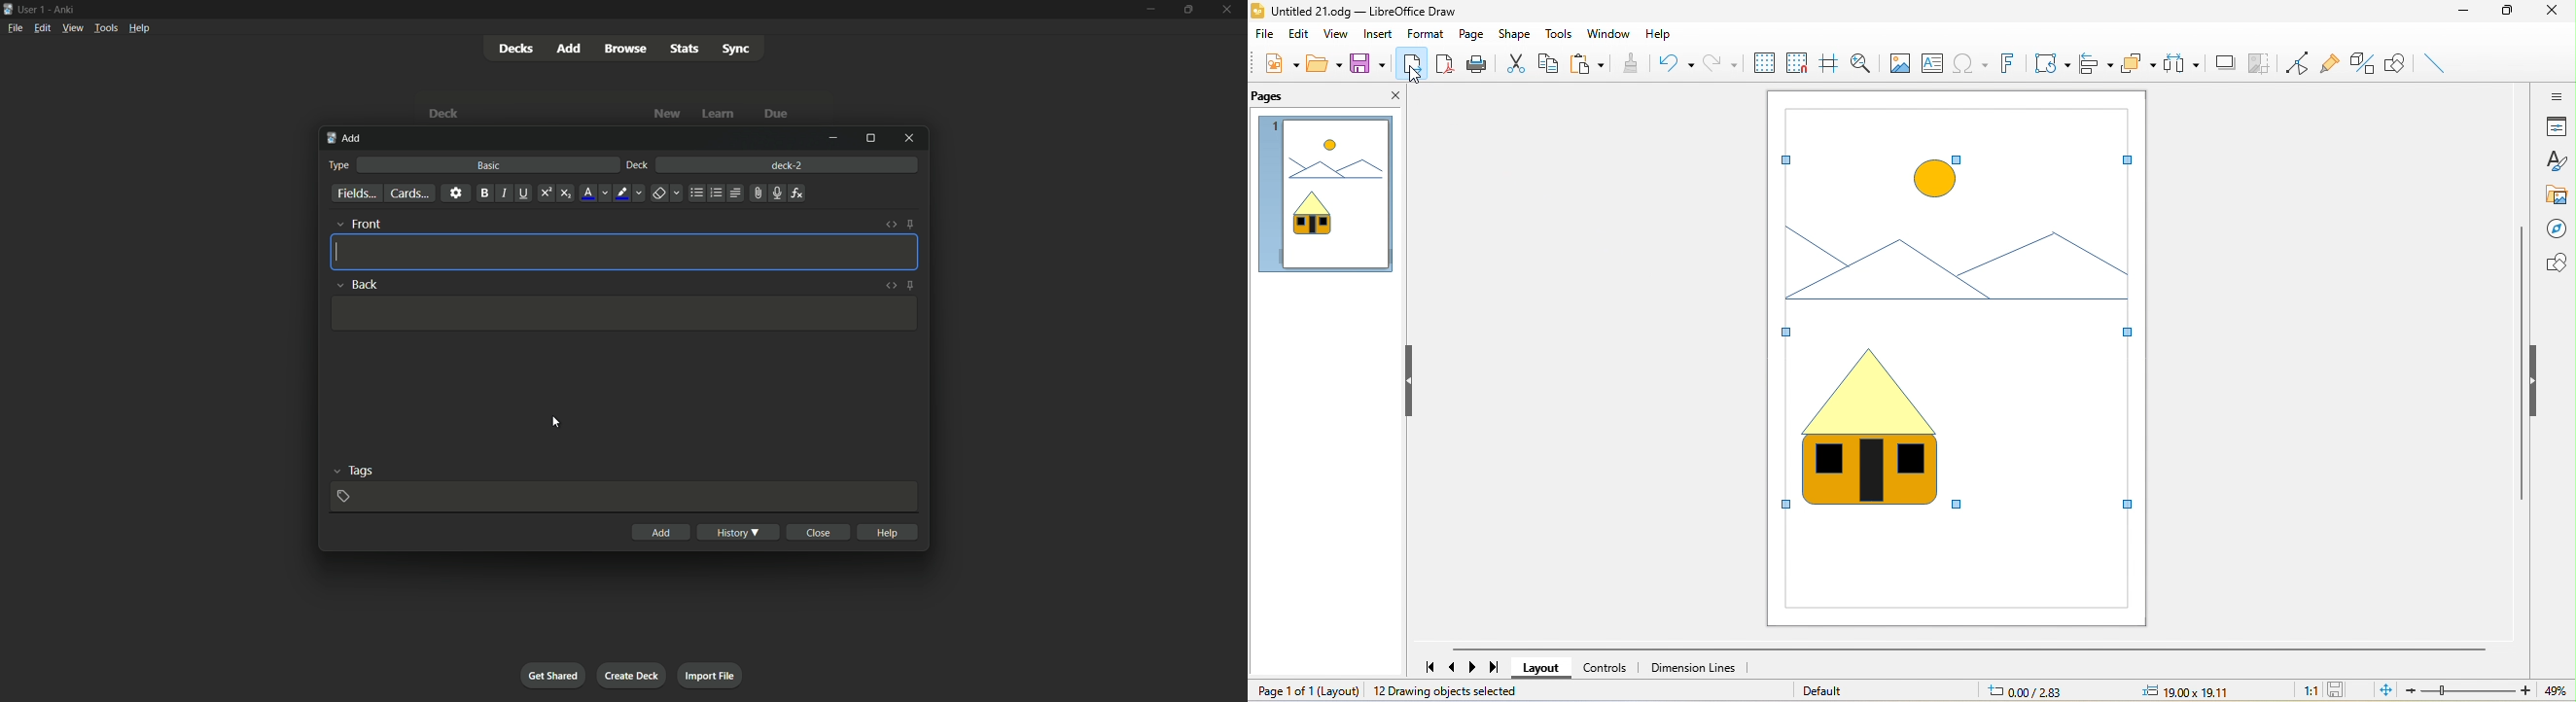 Image resolution: width=2576 pixels, height=728 pixels. Describe the element at coordinates (696, 194) in the screenshot. I see `unordered list` at that location.